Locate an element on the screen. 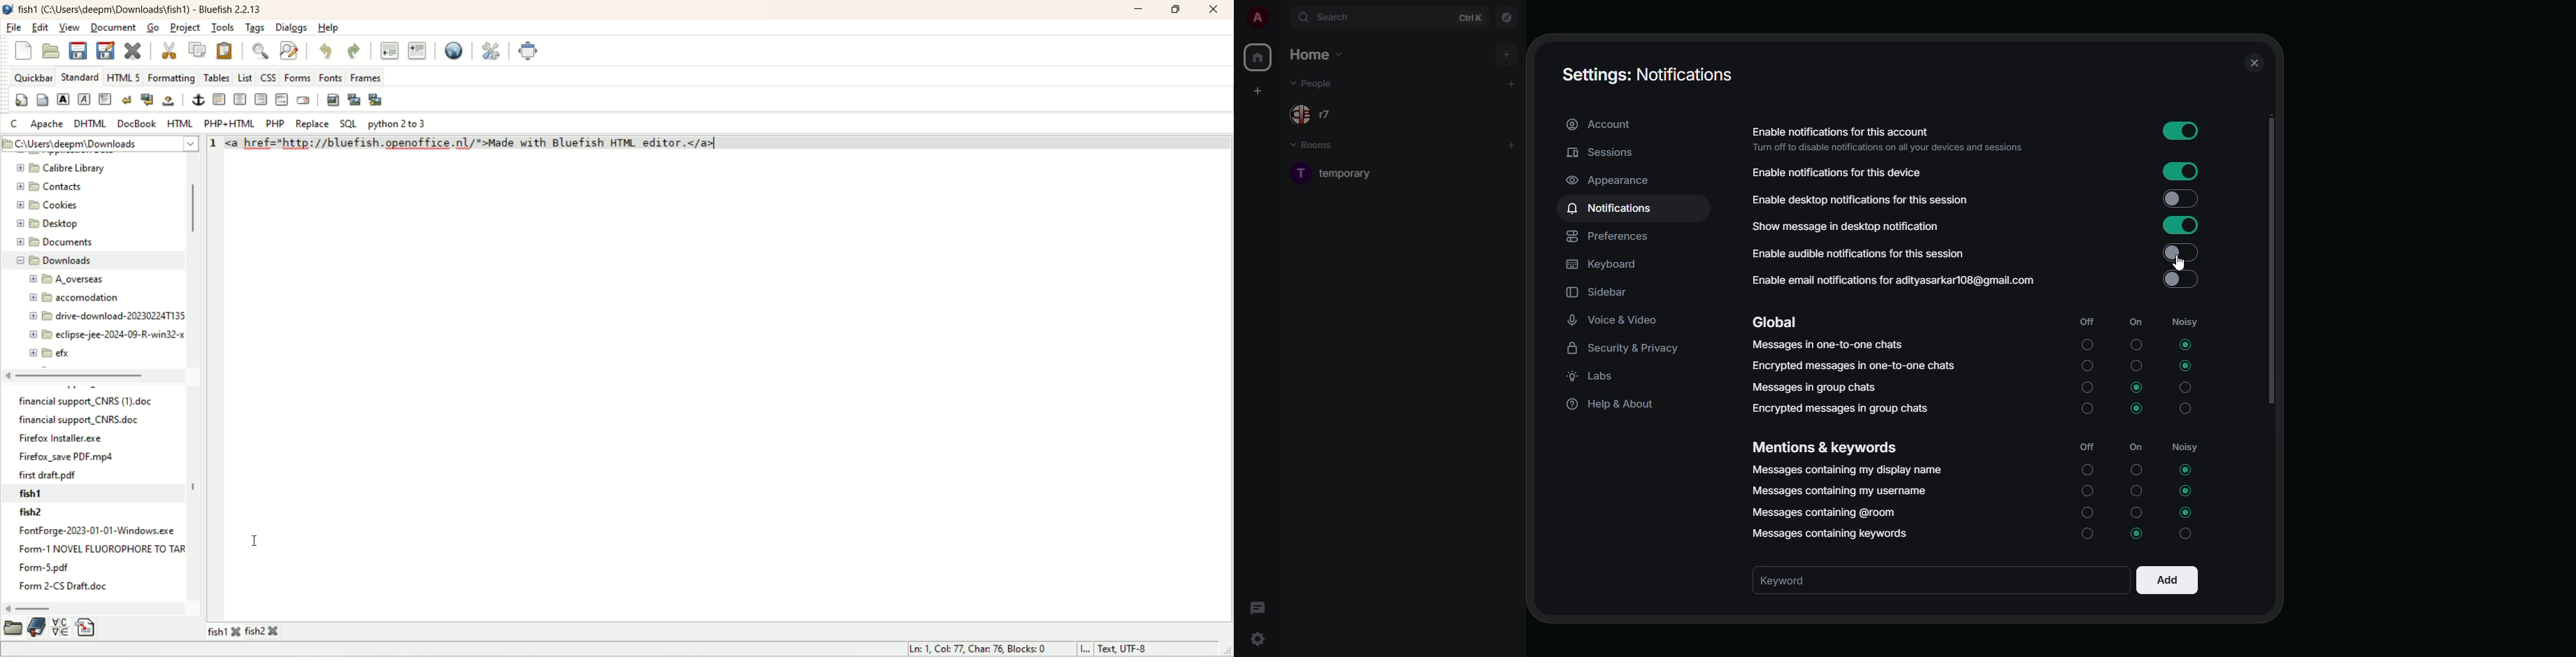  enable notifications for this account is located at coordinates (1892, 139).